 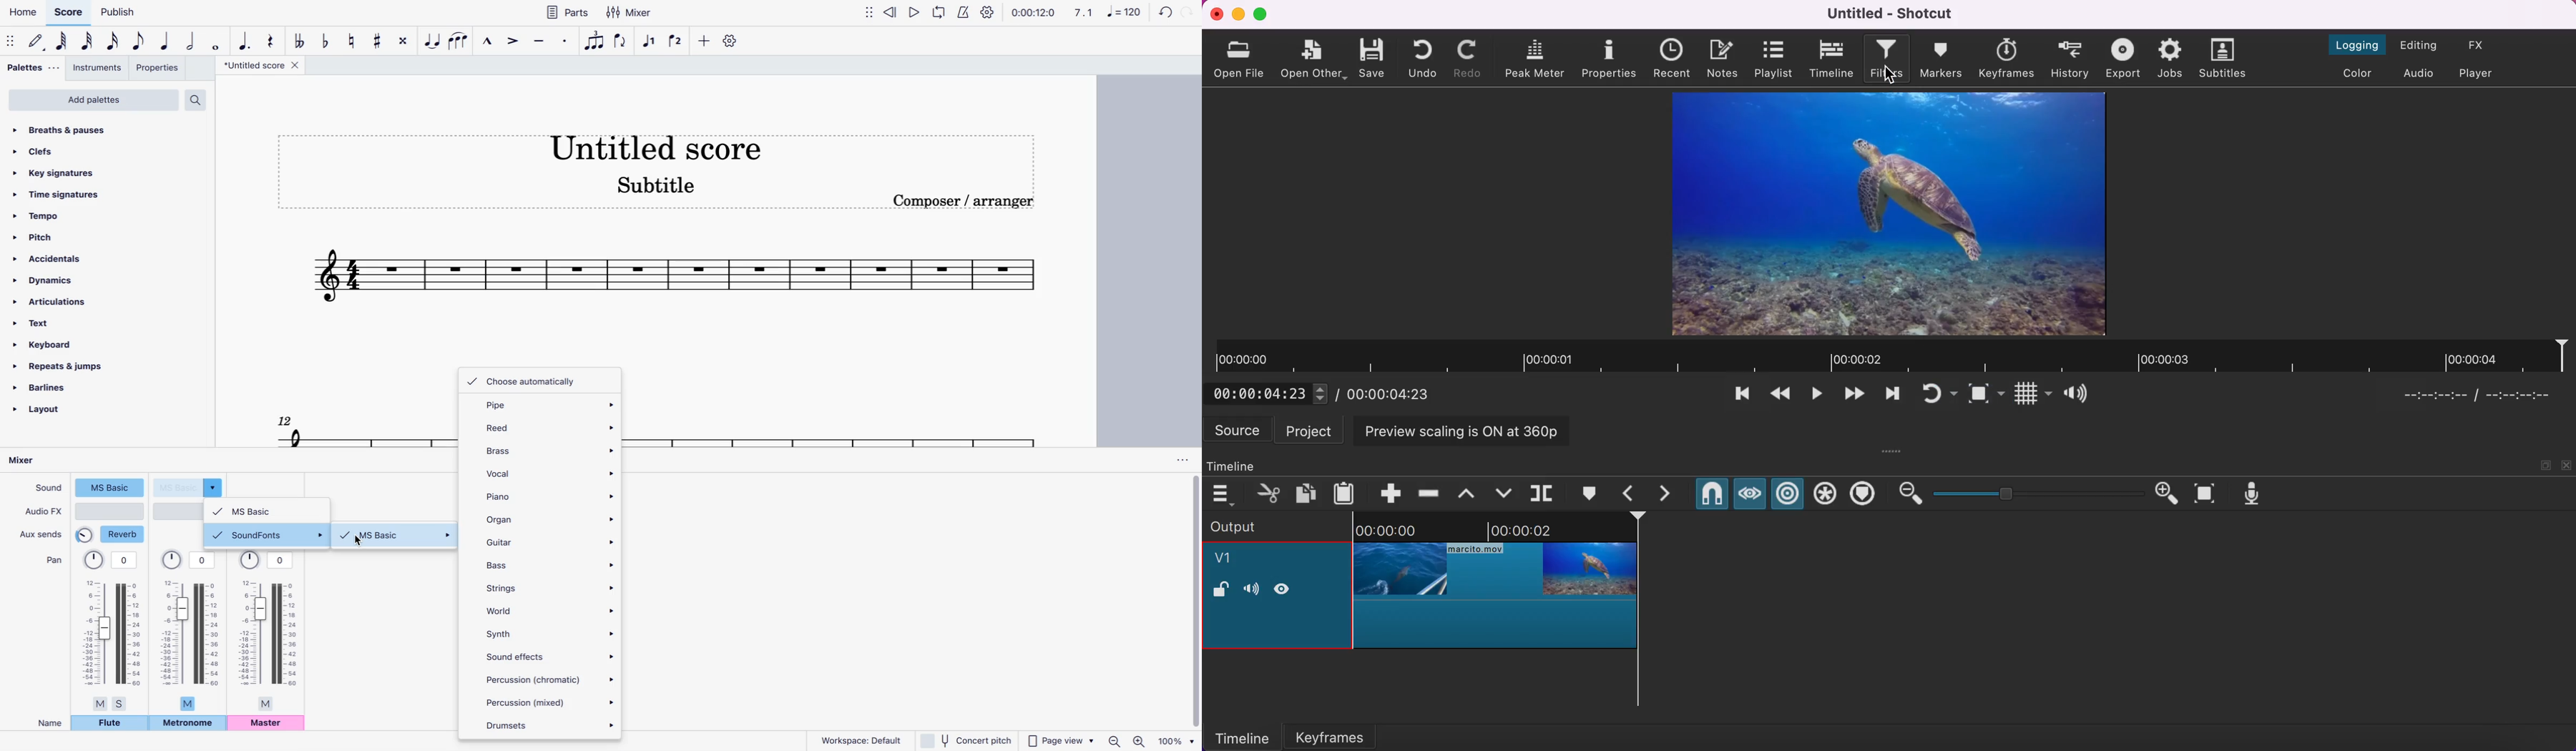 I want to click on ripple delete, so click(x=1430, y=490).